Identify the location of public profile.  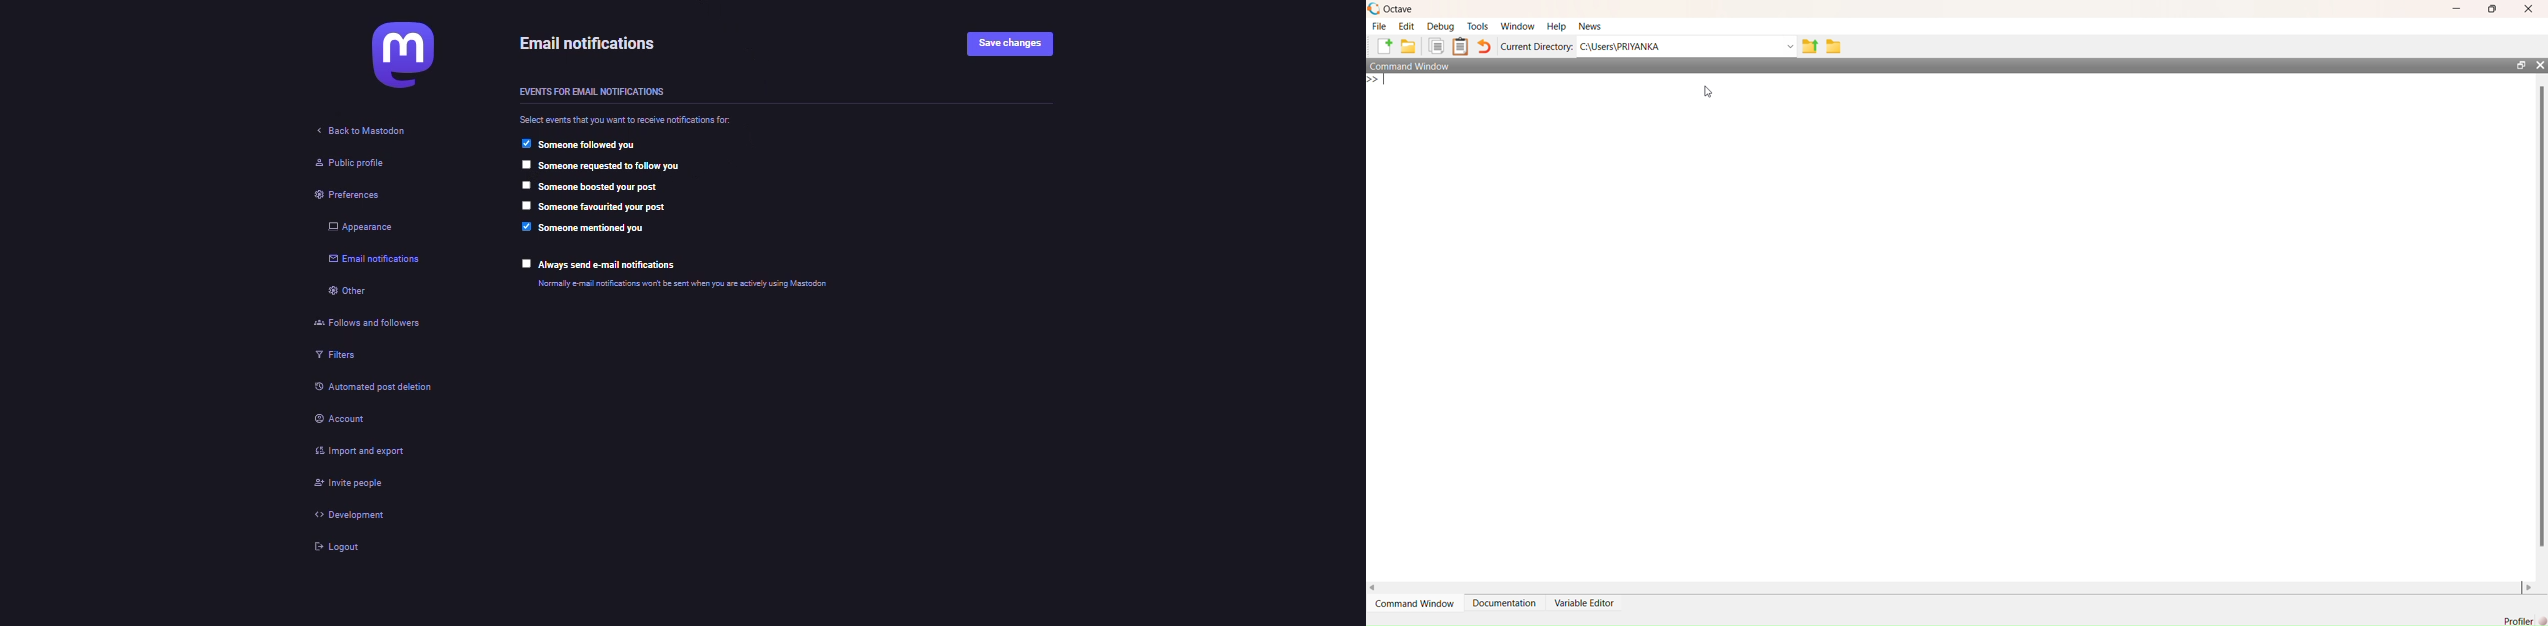
(338, 163).